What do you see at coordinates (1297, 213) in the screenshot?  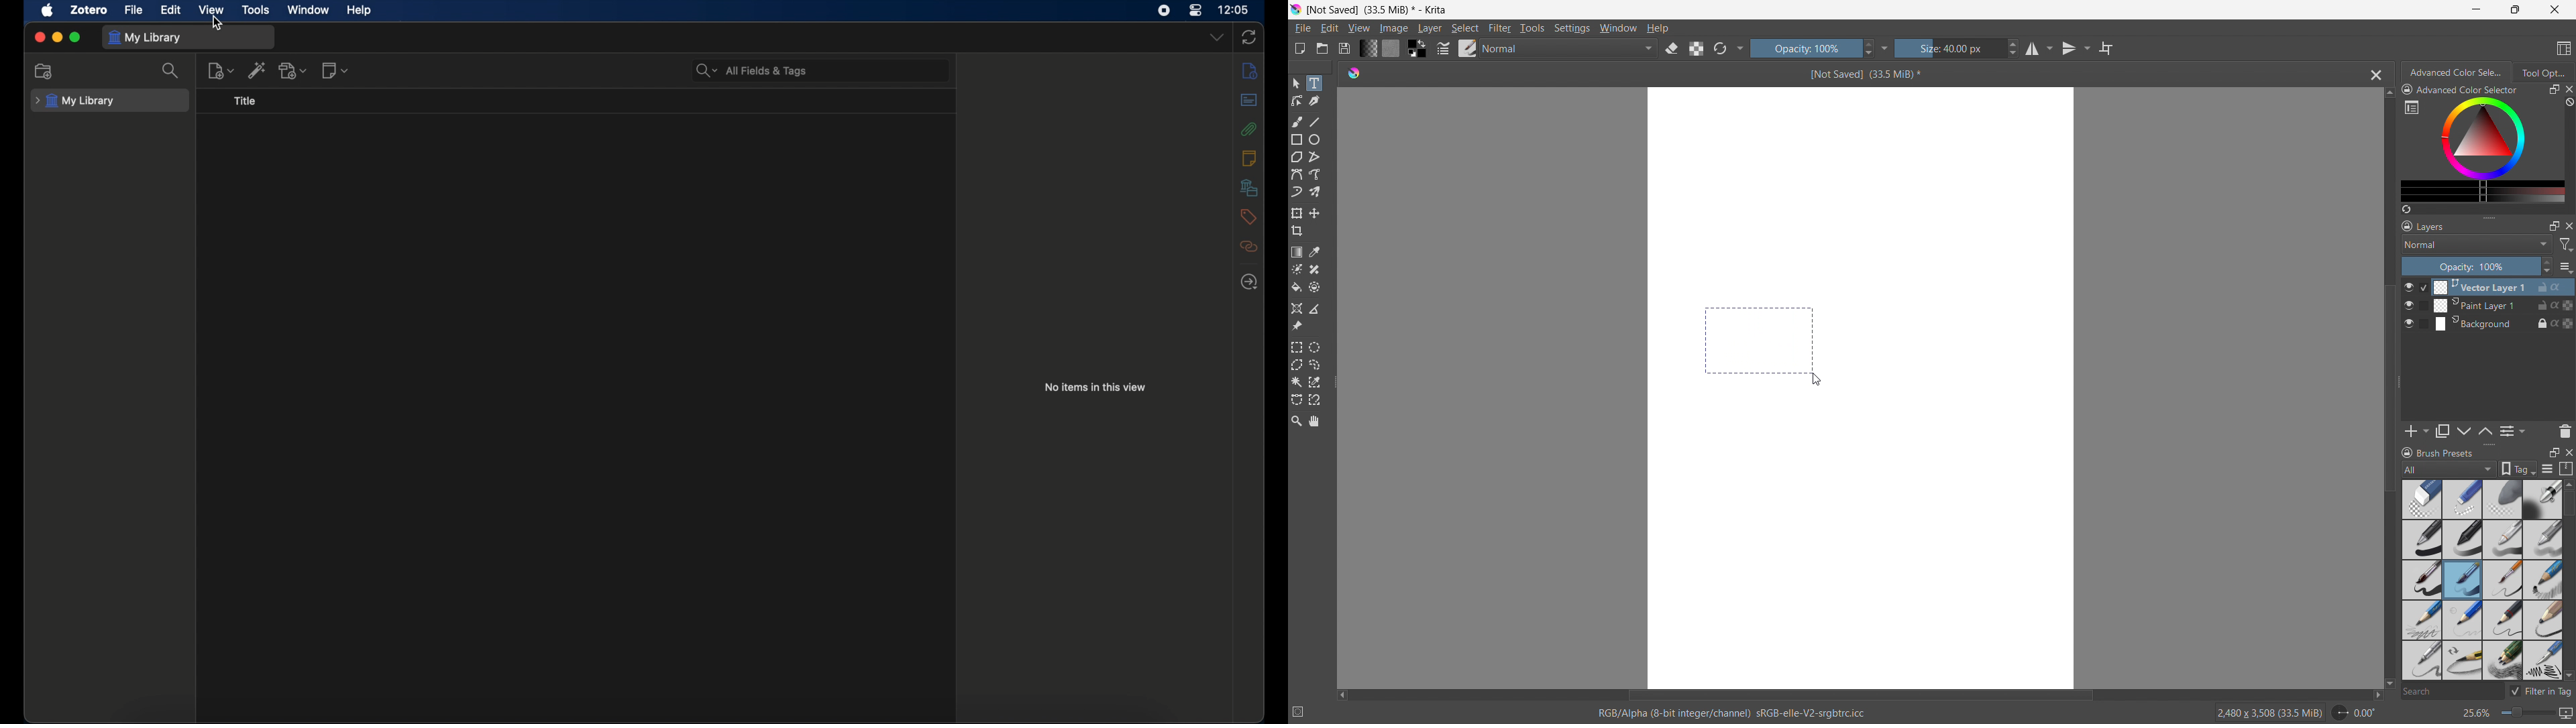 I see `transform a layer or selection` at bounding box center [1297, 213].